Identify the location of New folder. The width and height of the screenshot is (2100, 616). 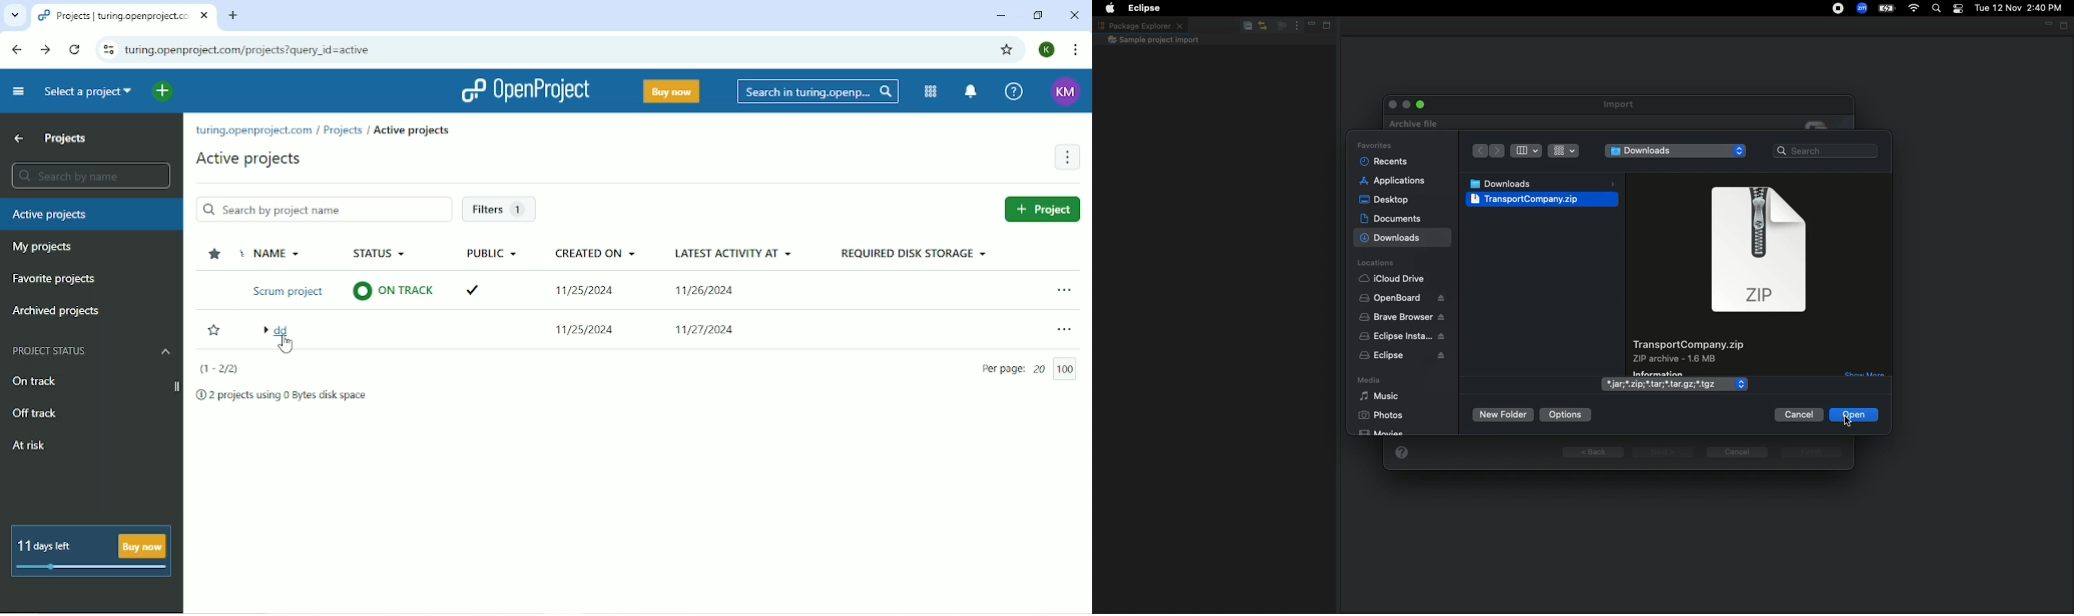
(1503, 416).